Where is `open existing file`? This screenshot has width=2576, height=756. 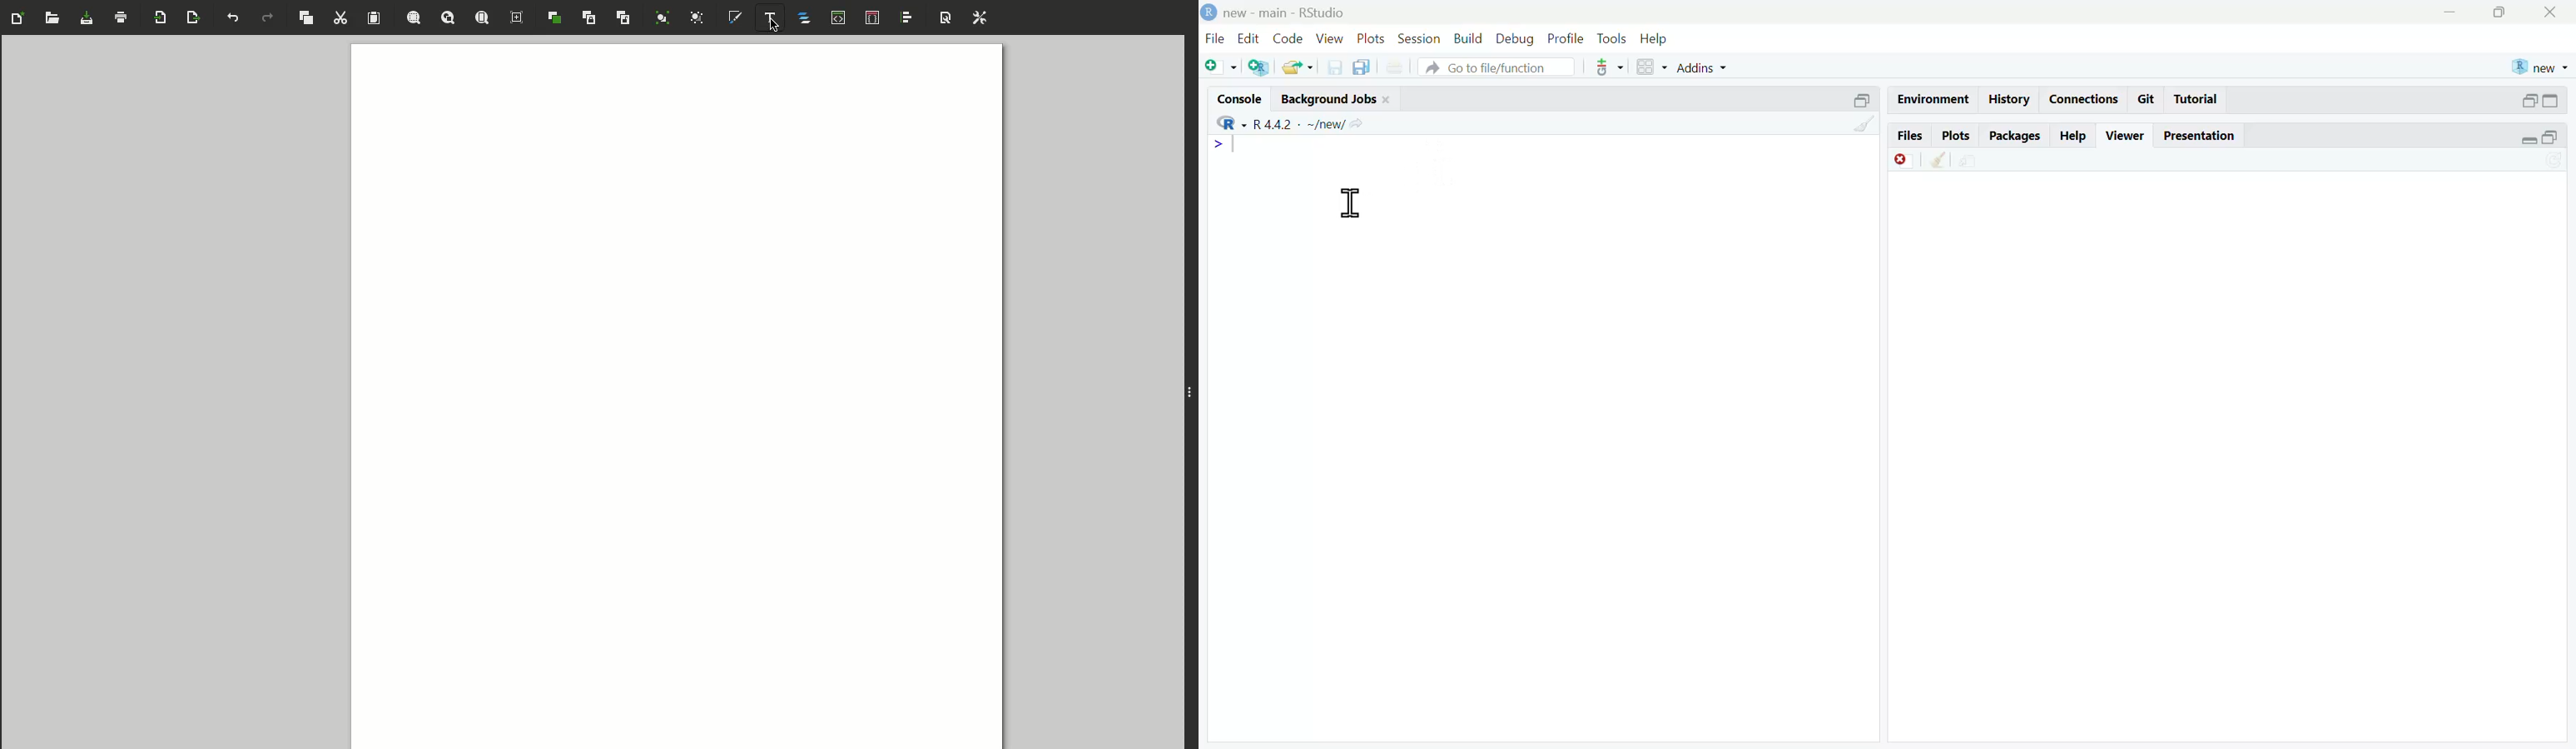
open existing file is located at coordinates (1295, 67).